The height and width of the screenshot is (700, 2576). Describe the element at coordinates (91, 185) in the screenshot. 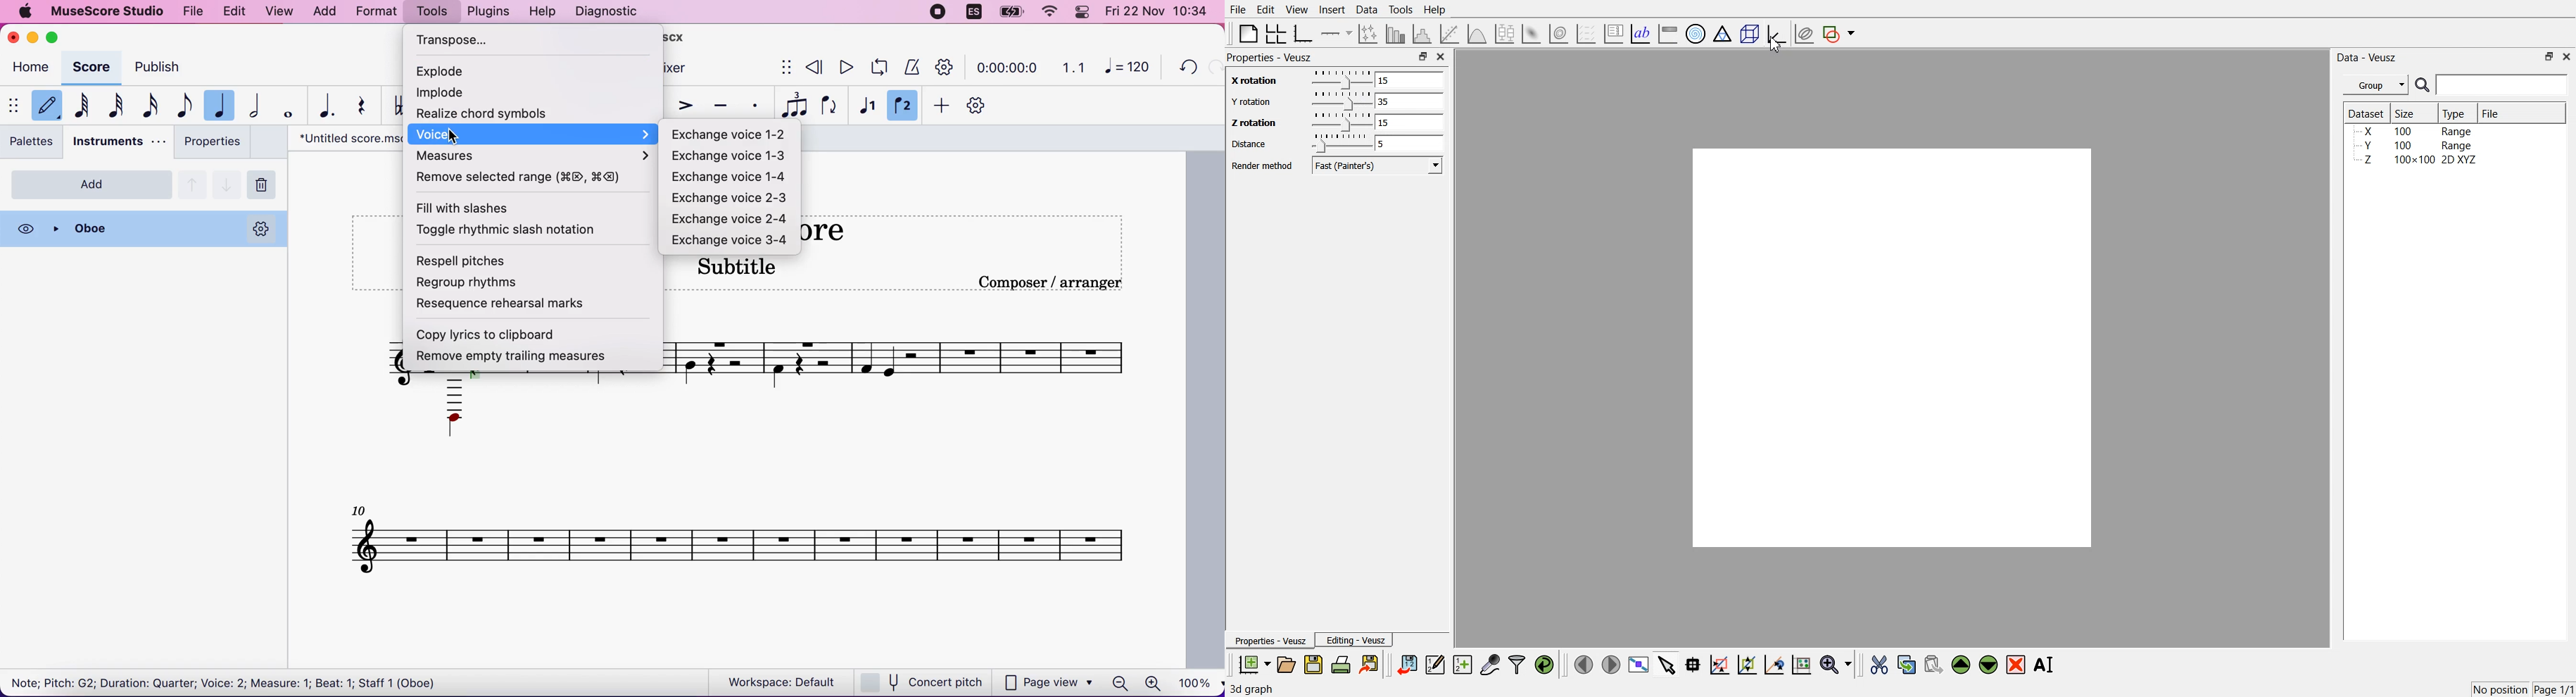

I see `add` at that location.